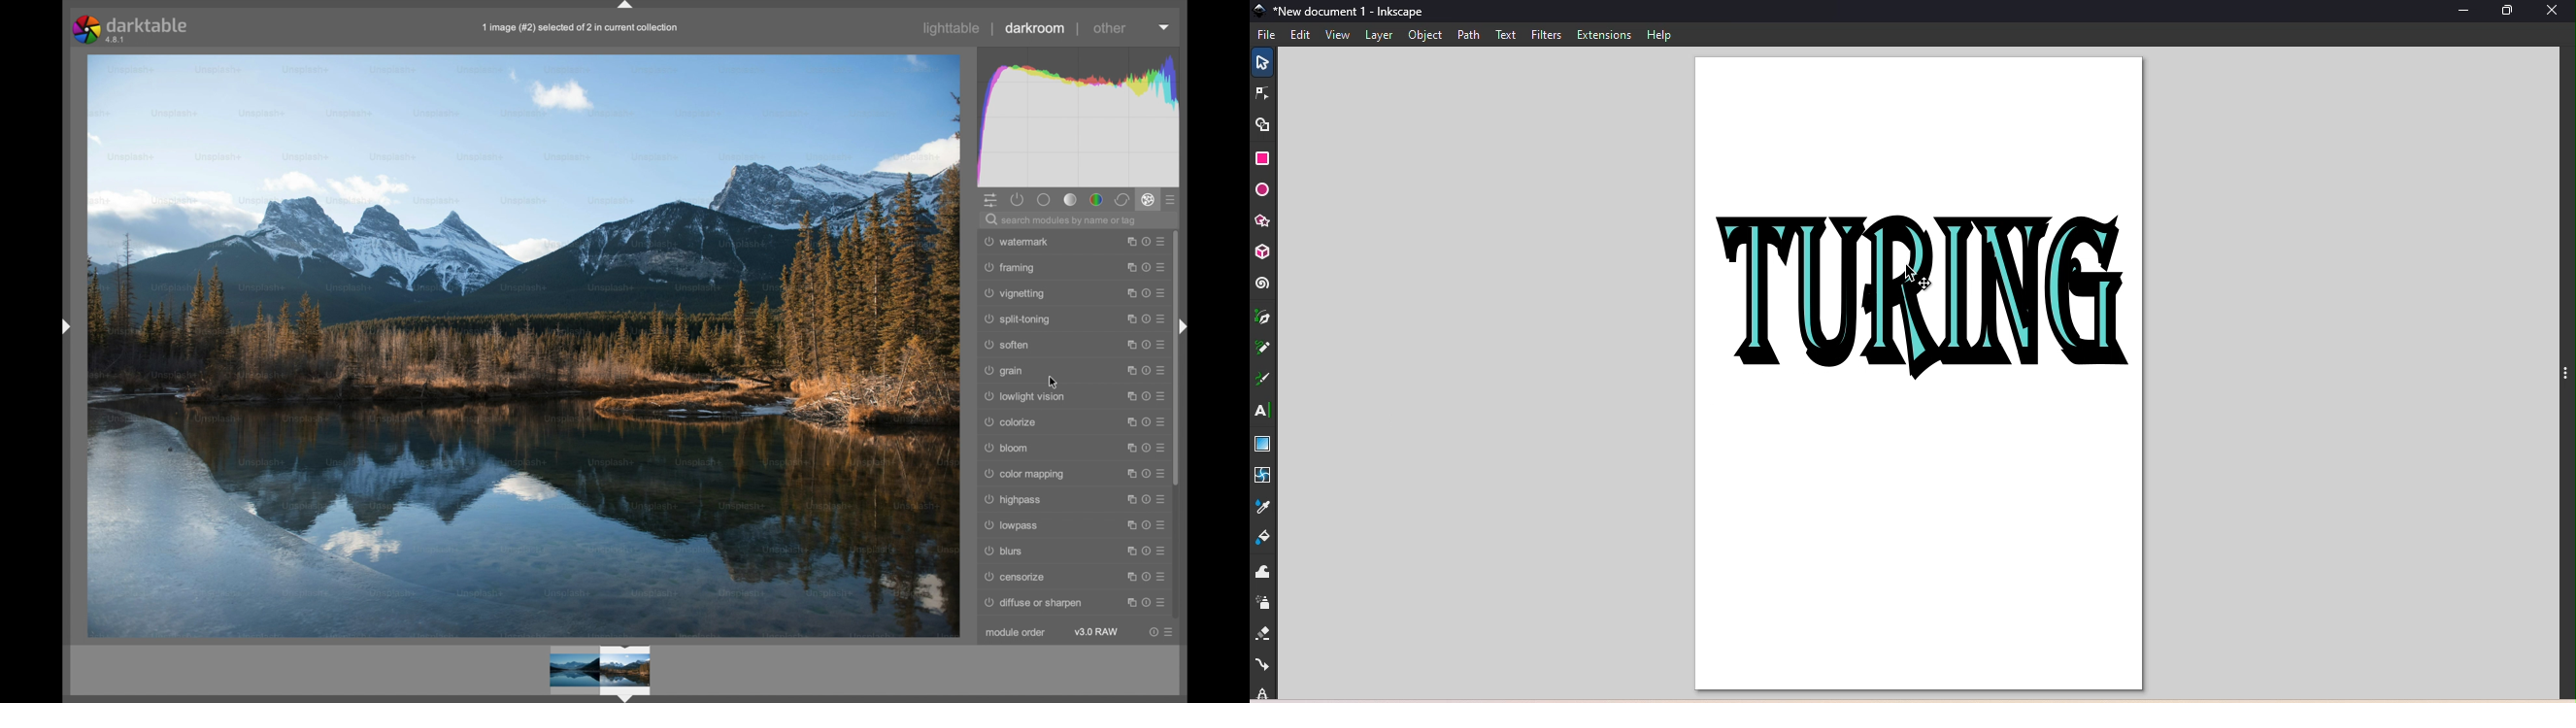  I want to click on instance, so click(1127, 344).